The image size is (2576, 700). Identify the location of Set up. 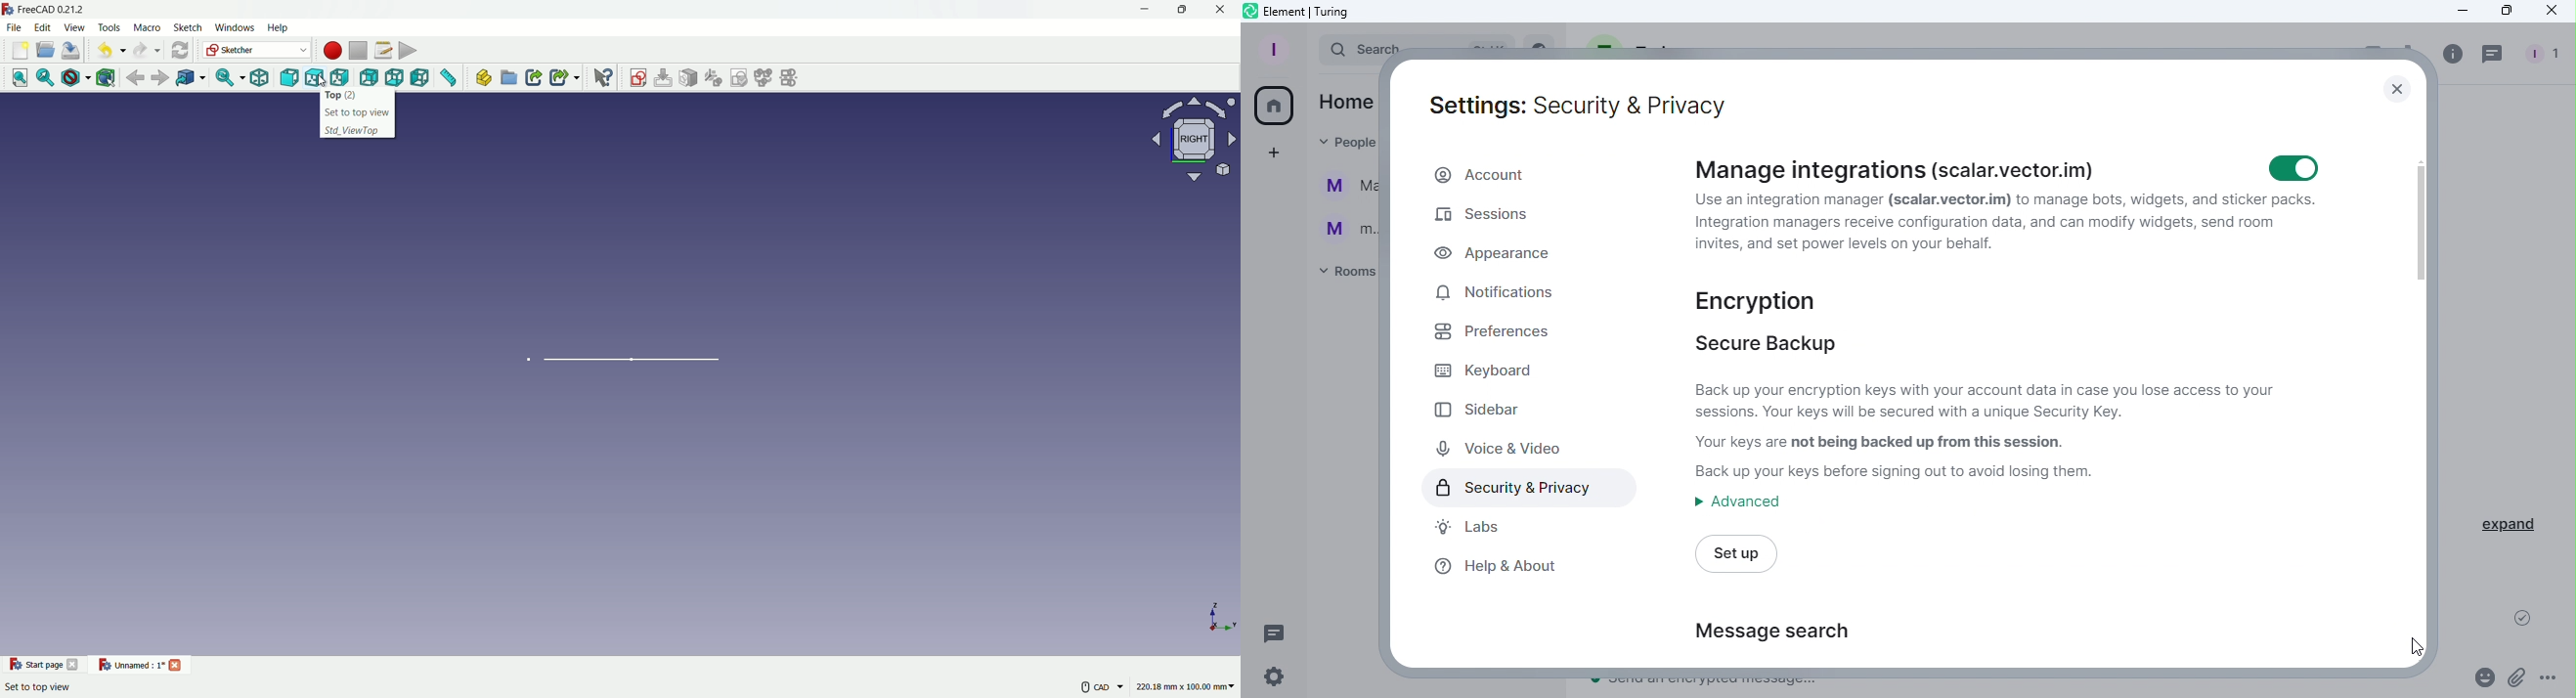
(1741, 553).